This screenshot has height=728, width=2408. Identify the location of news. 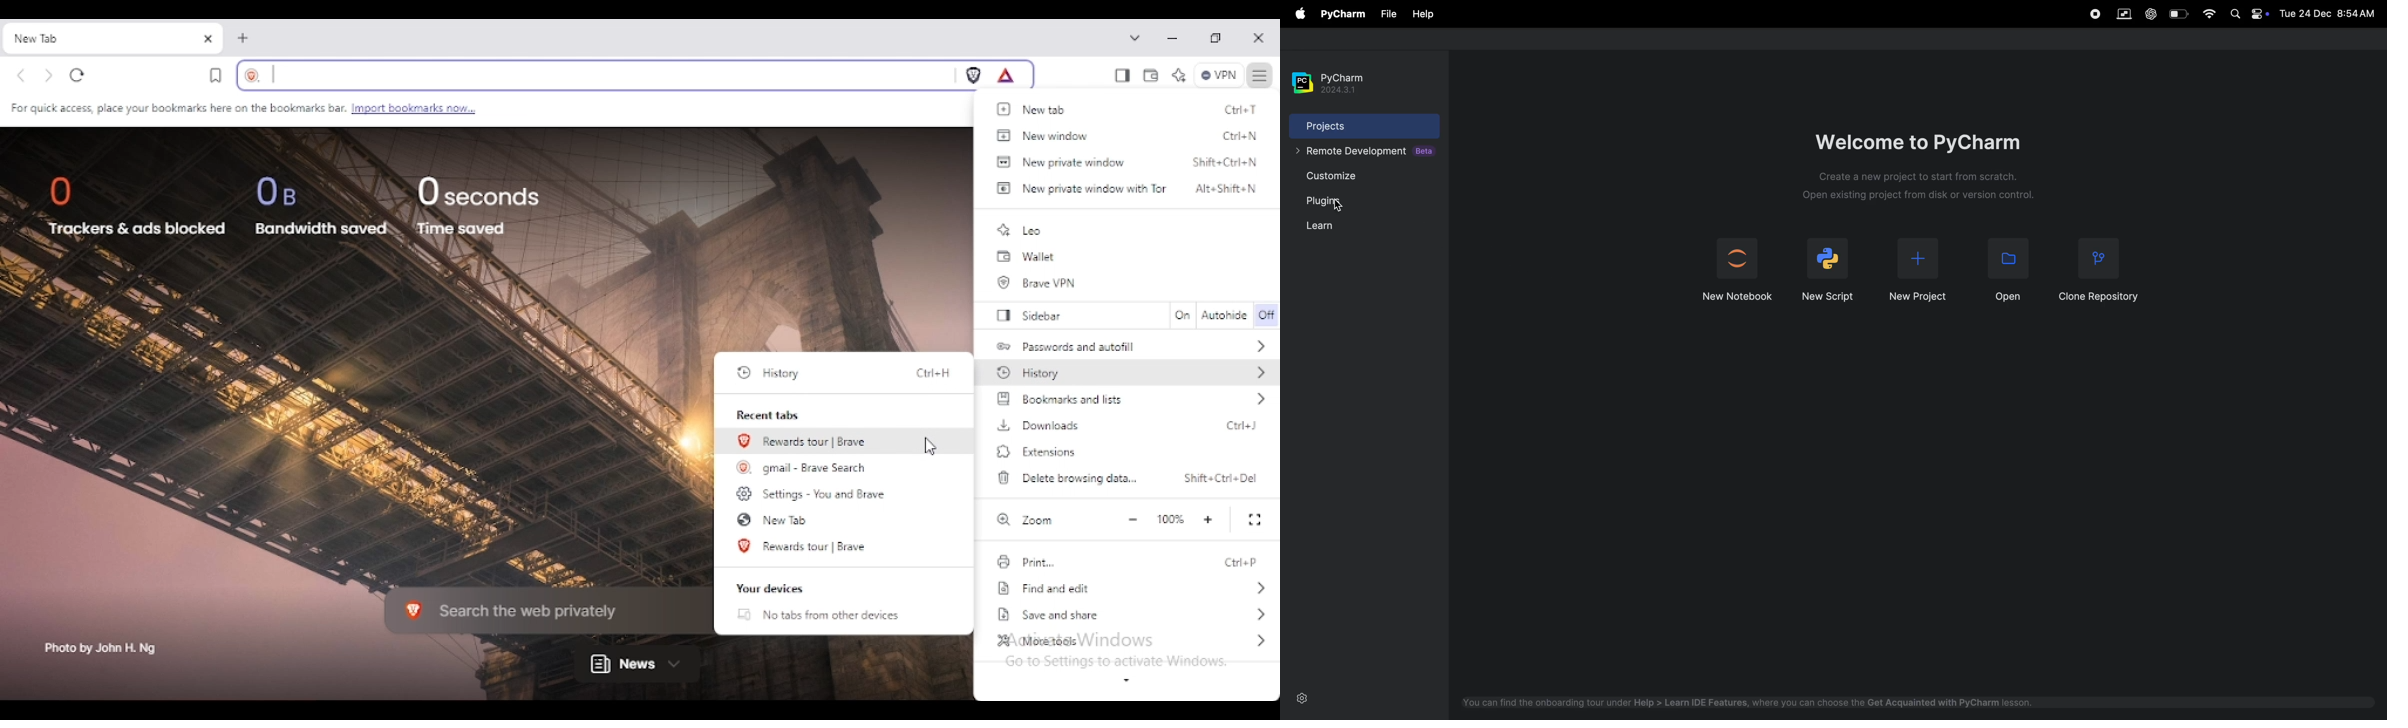
(637, 665).